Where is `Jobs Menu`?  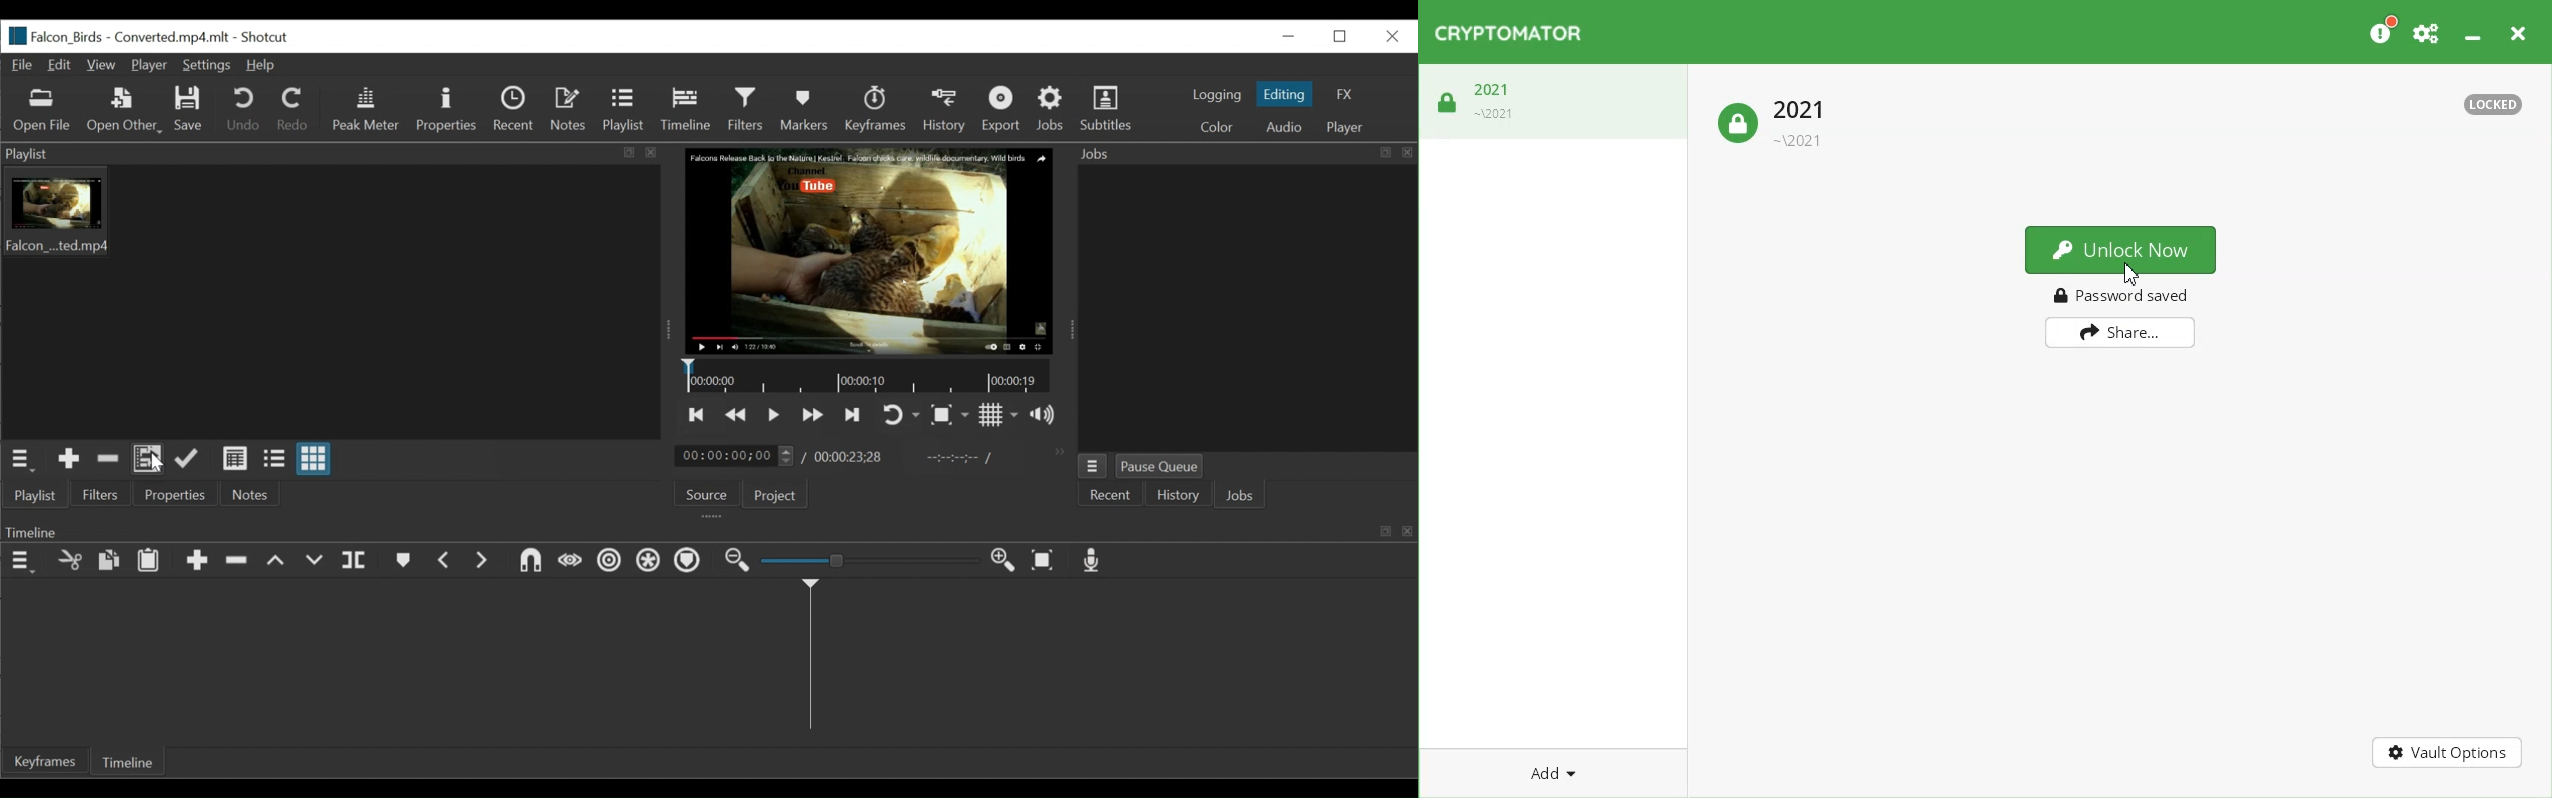
Jobs Menu is located at coordinates (1094, 467).